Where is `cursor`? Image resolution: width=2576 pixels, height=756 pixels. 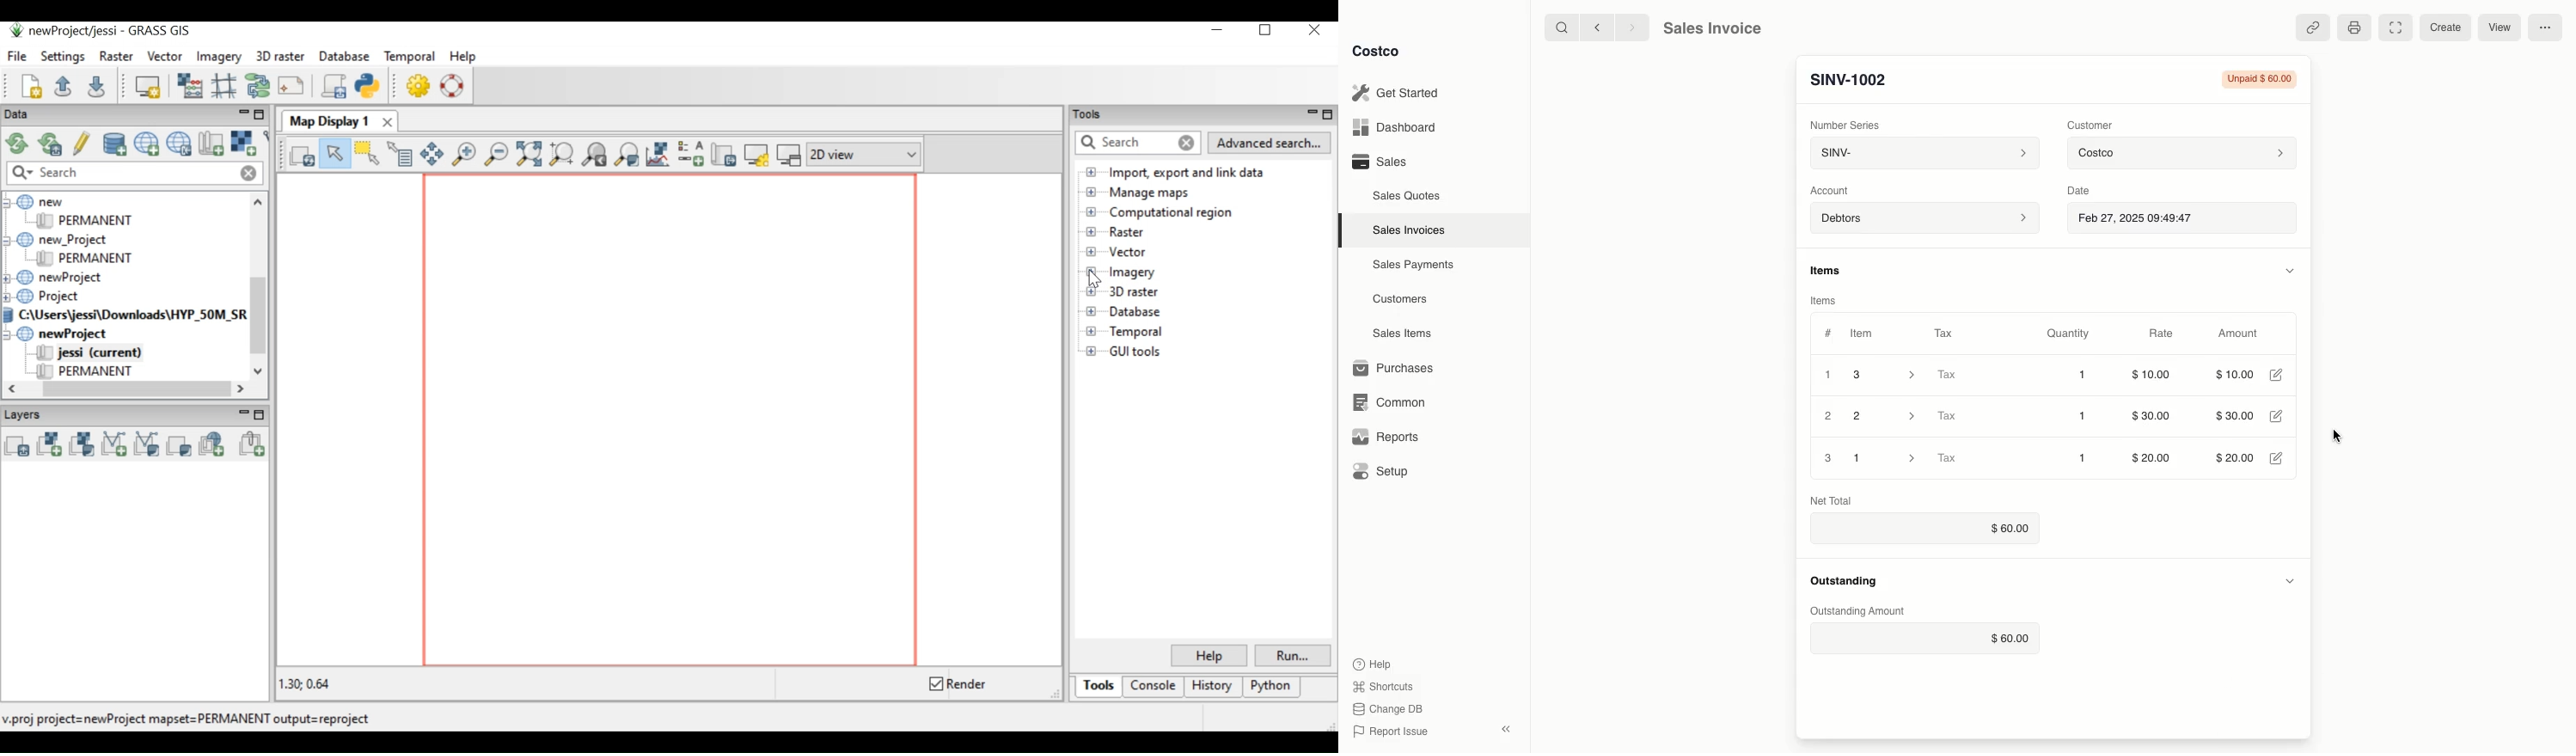 cursor is located at coordinates (2336, 435).